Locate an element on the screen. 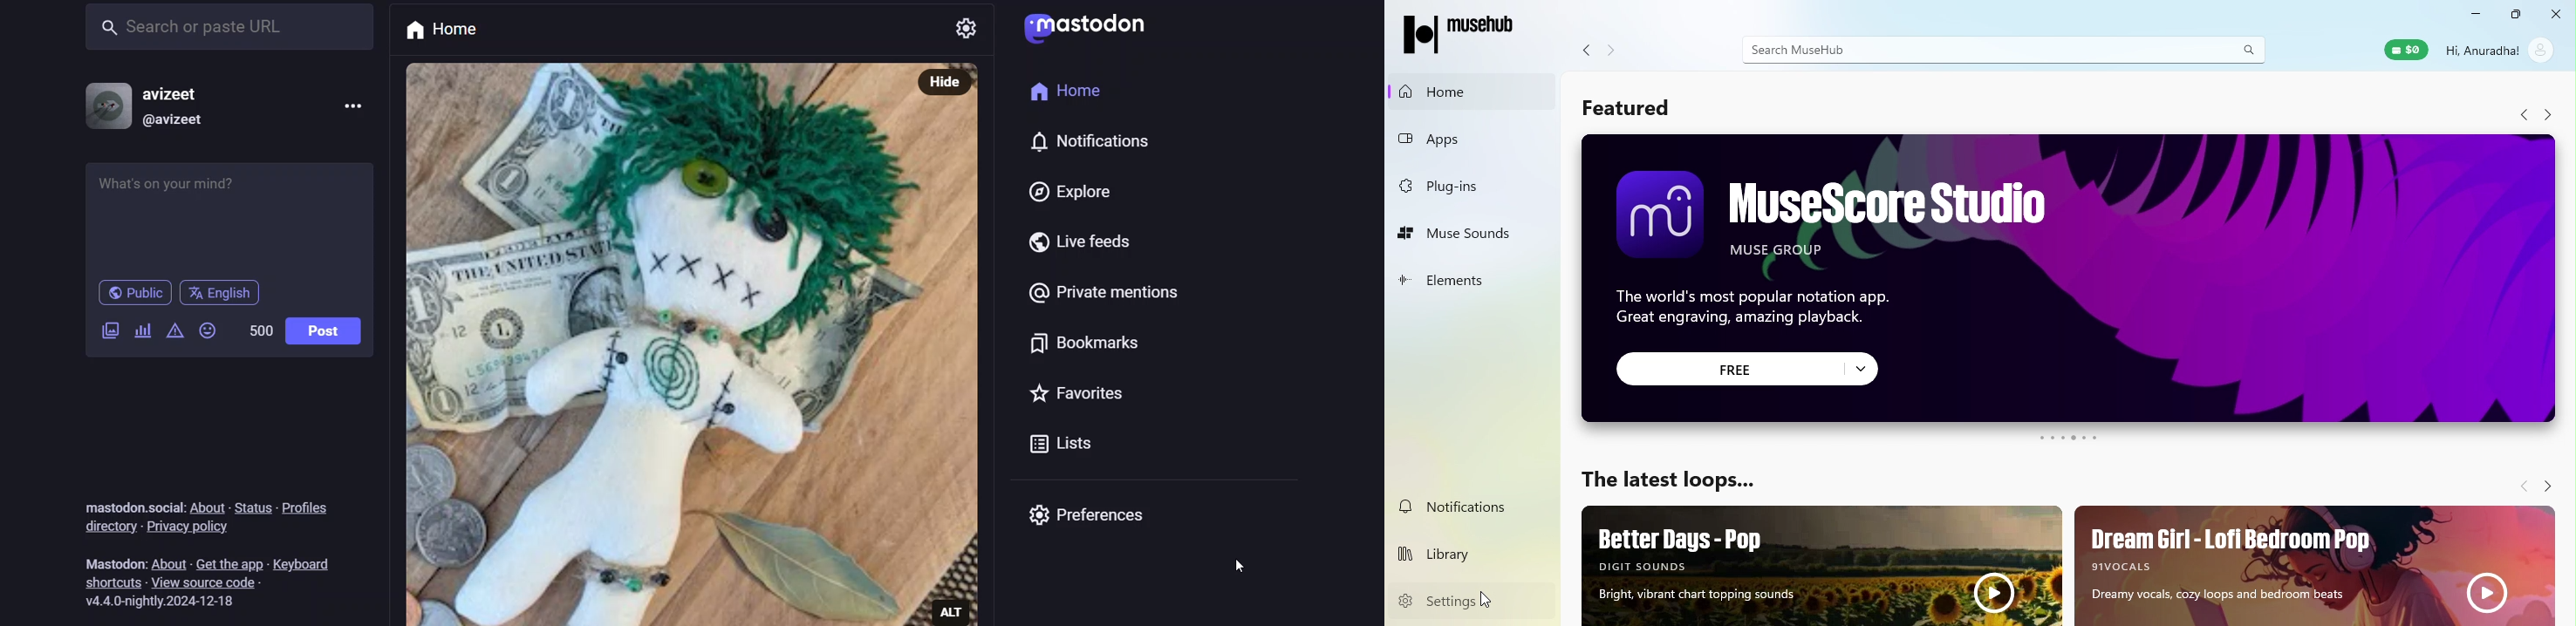 The height and width of the screenshot is (644, 2576). About is located at coordinates (208, 506).